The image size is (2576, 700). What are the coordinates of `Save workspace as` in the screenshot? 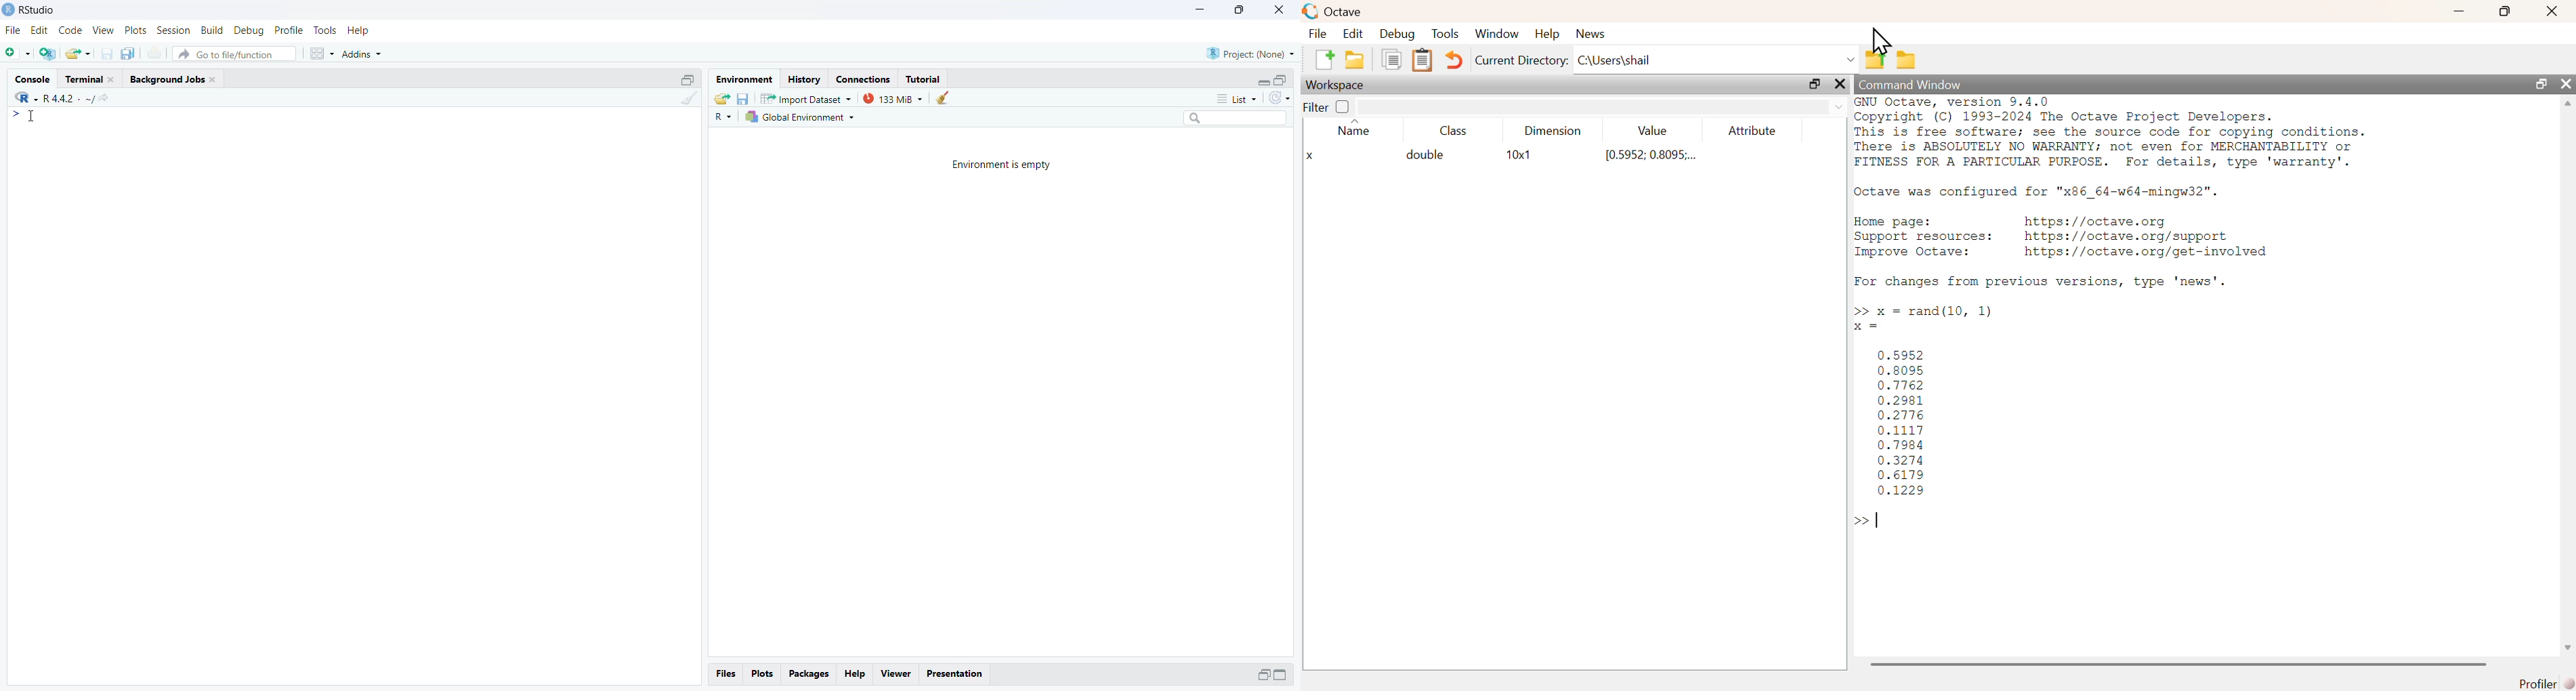 It's located at (745, 100).